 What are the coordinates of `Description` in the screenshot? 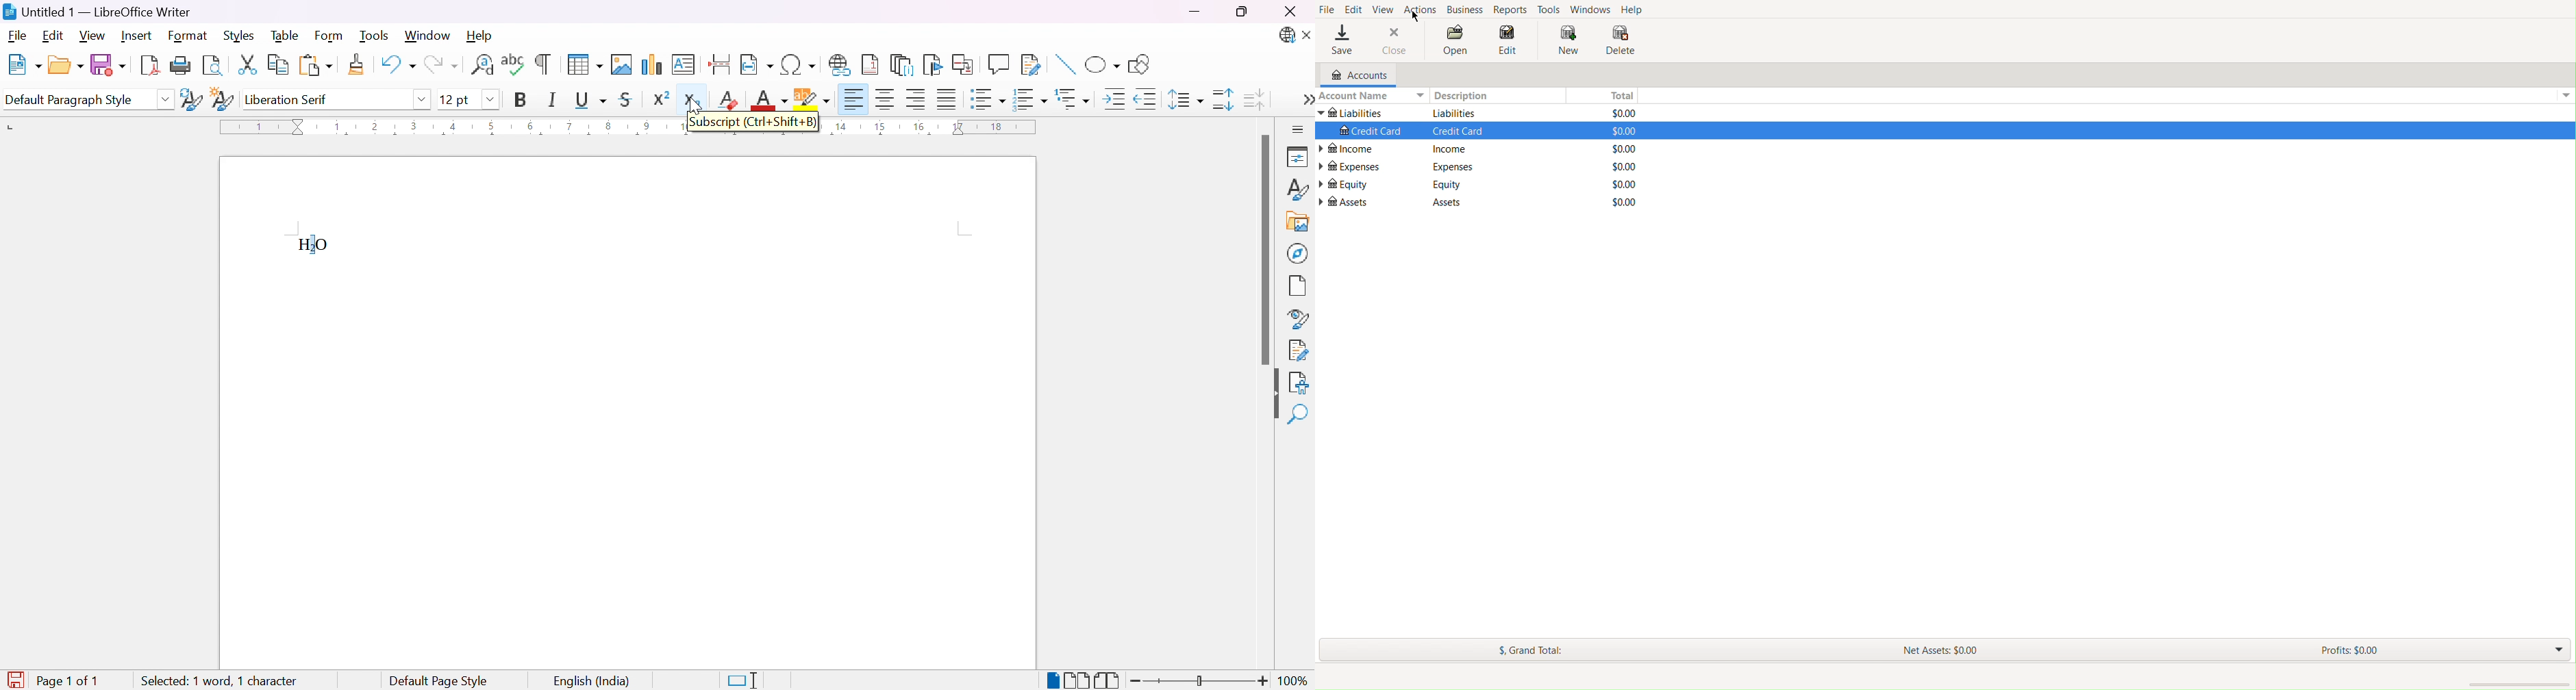 It's located at (1454, 167).